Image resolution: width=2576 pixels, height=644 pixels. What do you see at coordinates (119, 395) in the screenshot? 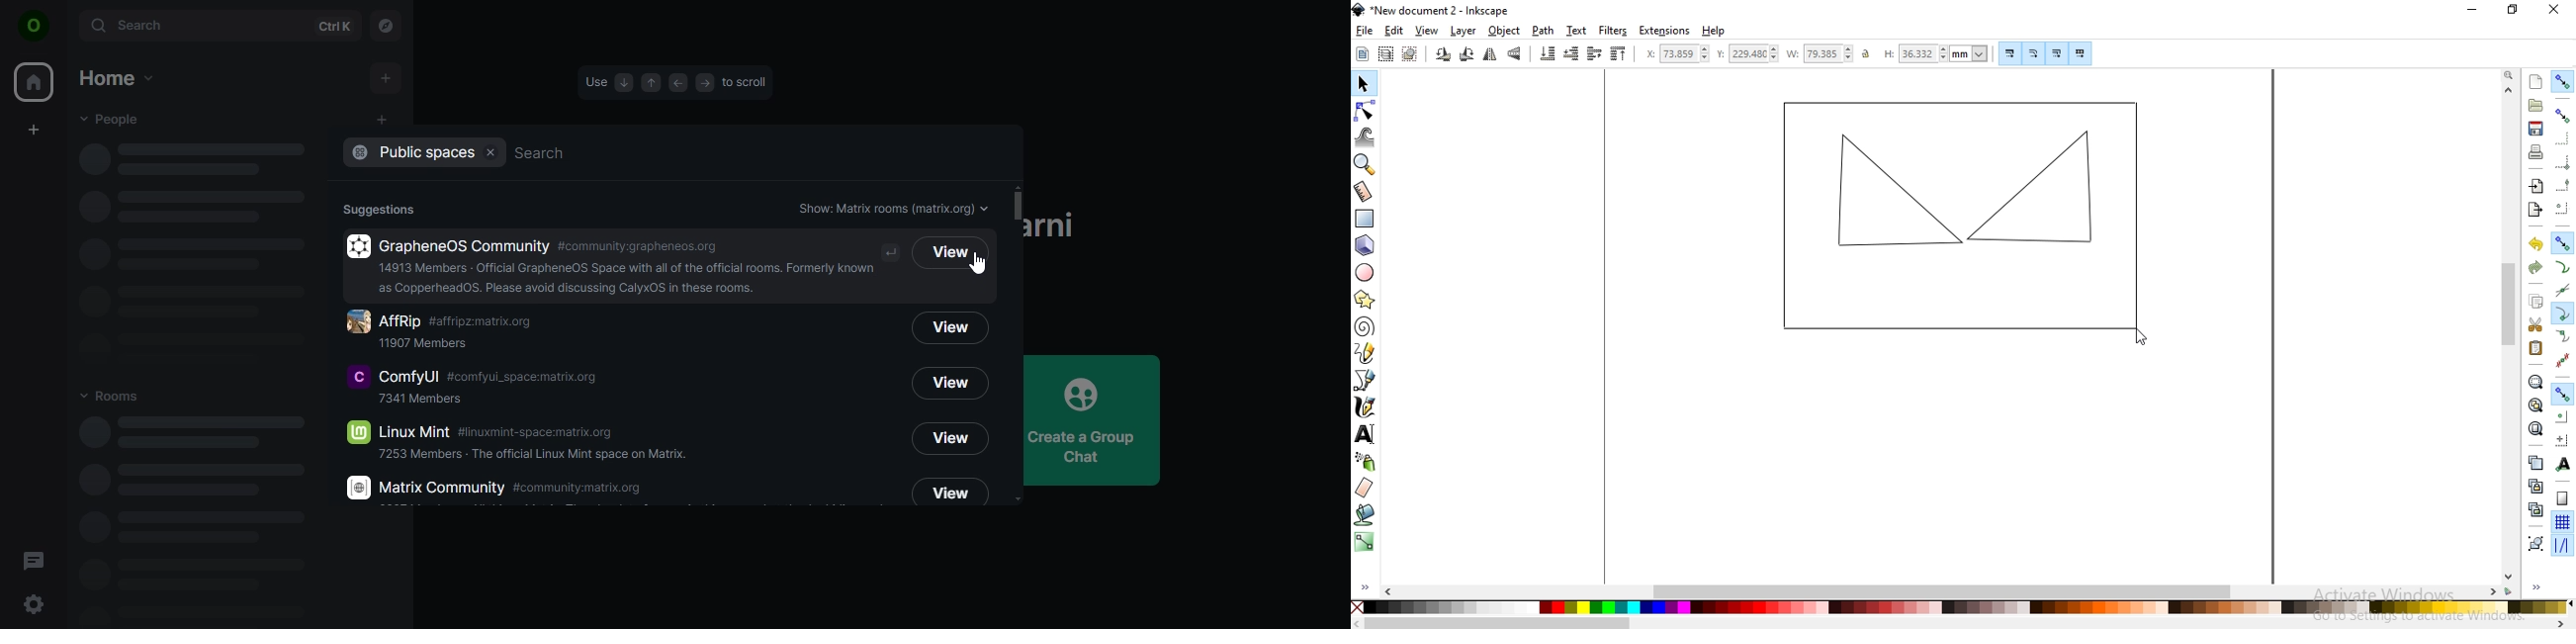
I see `rooms` at bounding box center [119, 395].